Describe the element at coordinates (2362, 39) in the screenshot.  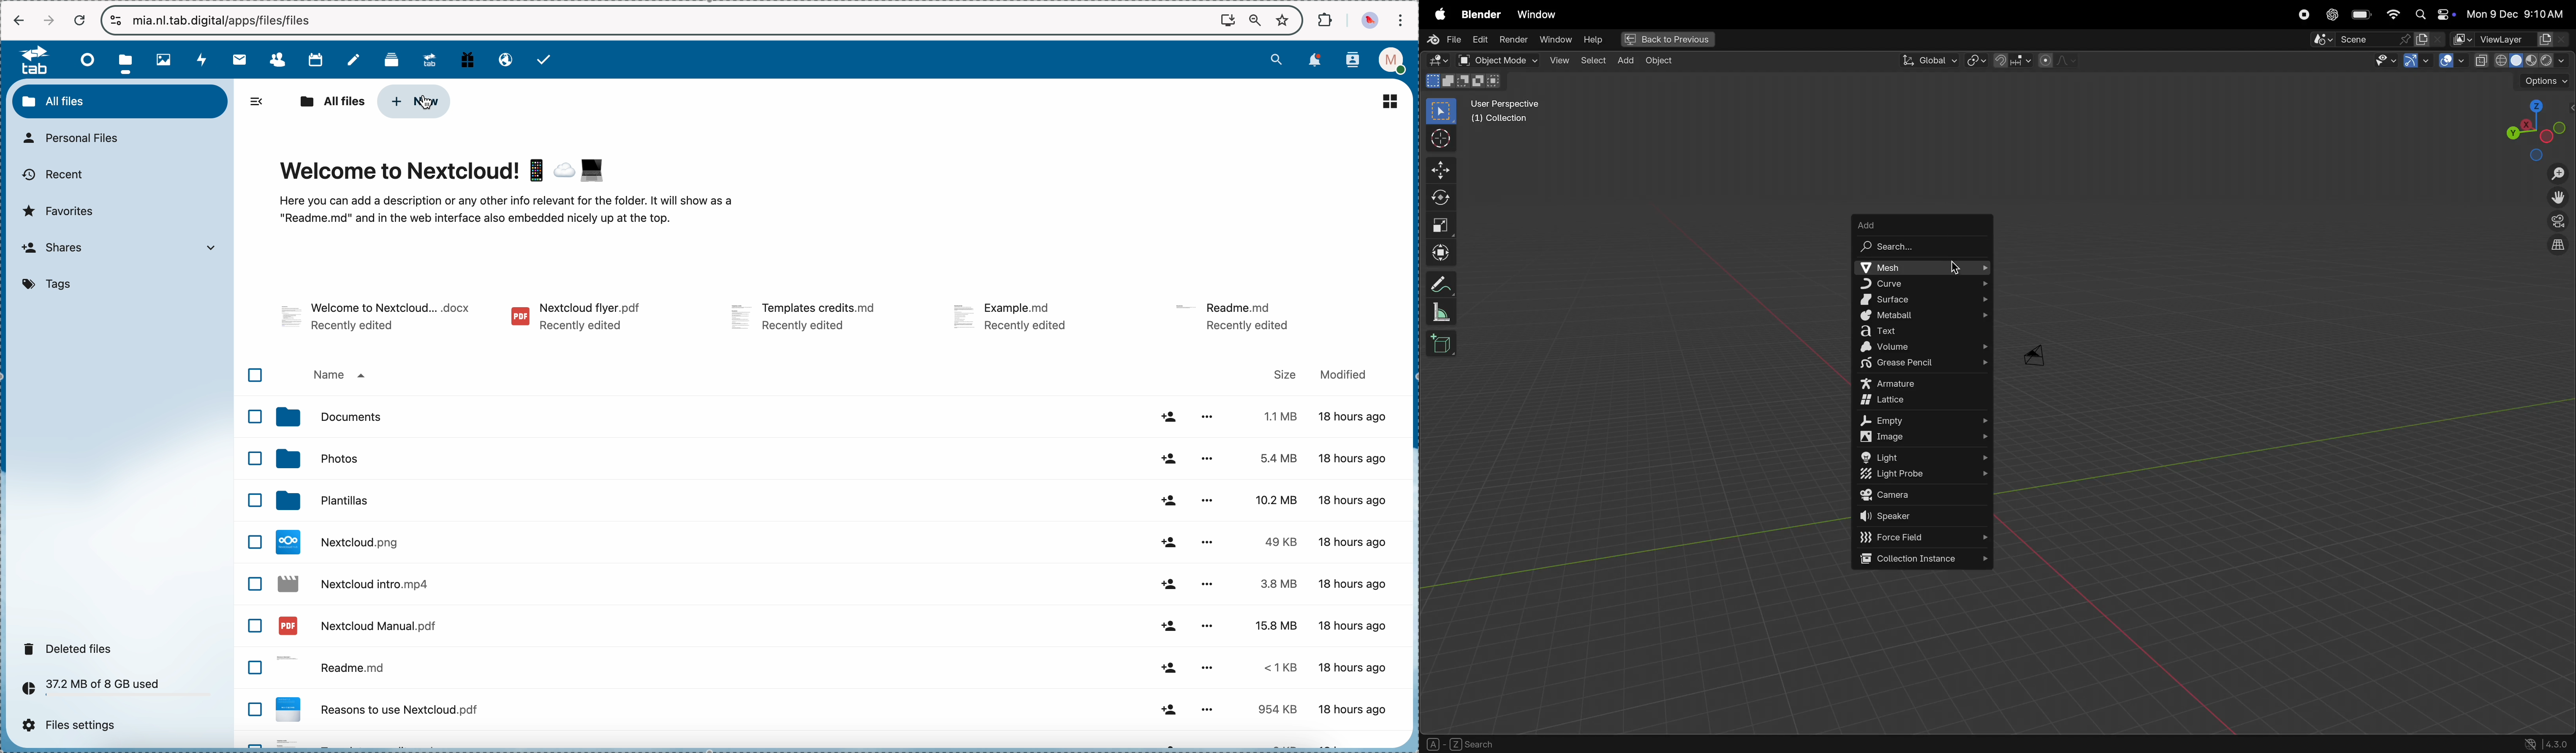
I see `scene` at that location.